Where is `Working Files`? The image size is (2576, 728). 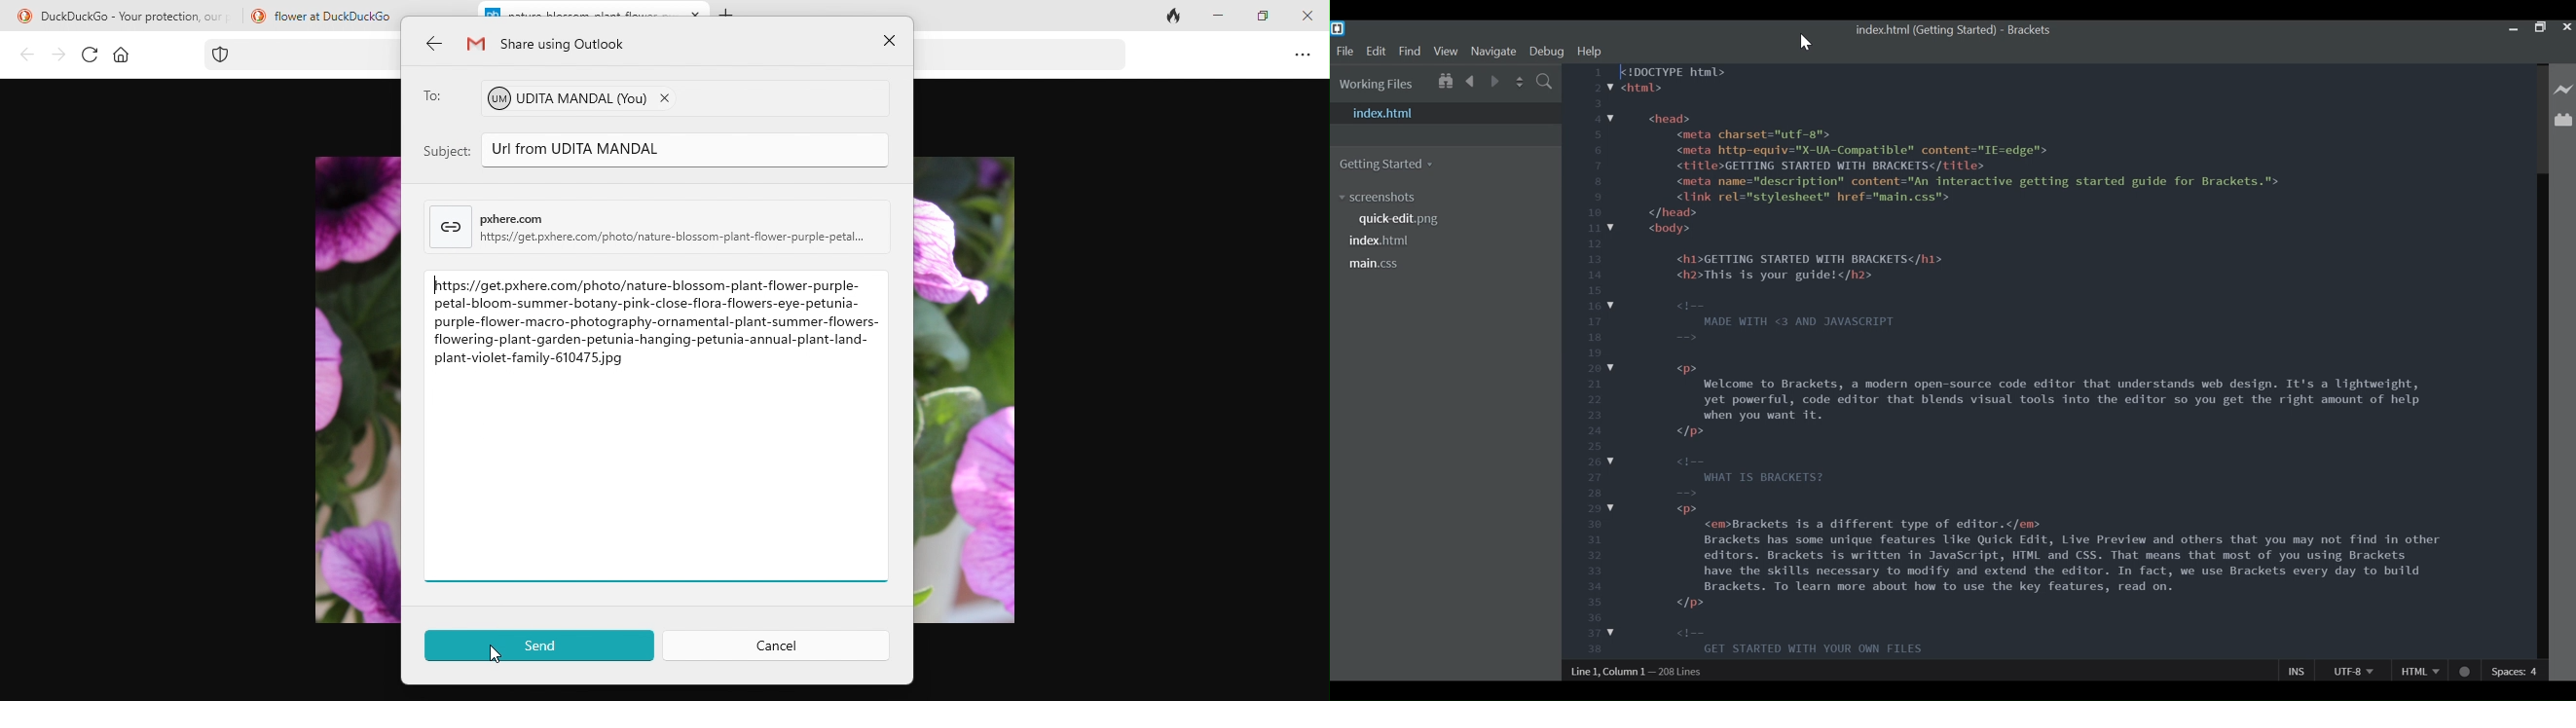
Working Files is located at coordinates (1377, 84).